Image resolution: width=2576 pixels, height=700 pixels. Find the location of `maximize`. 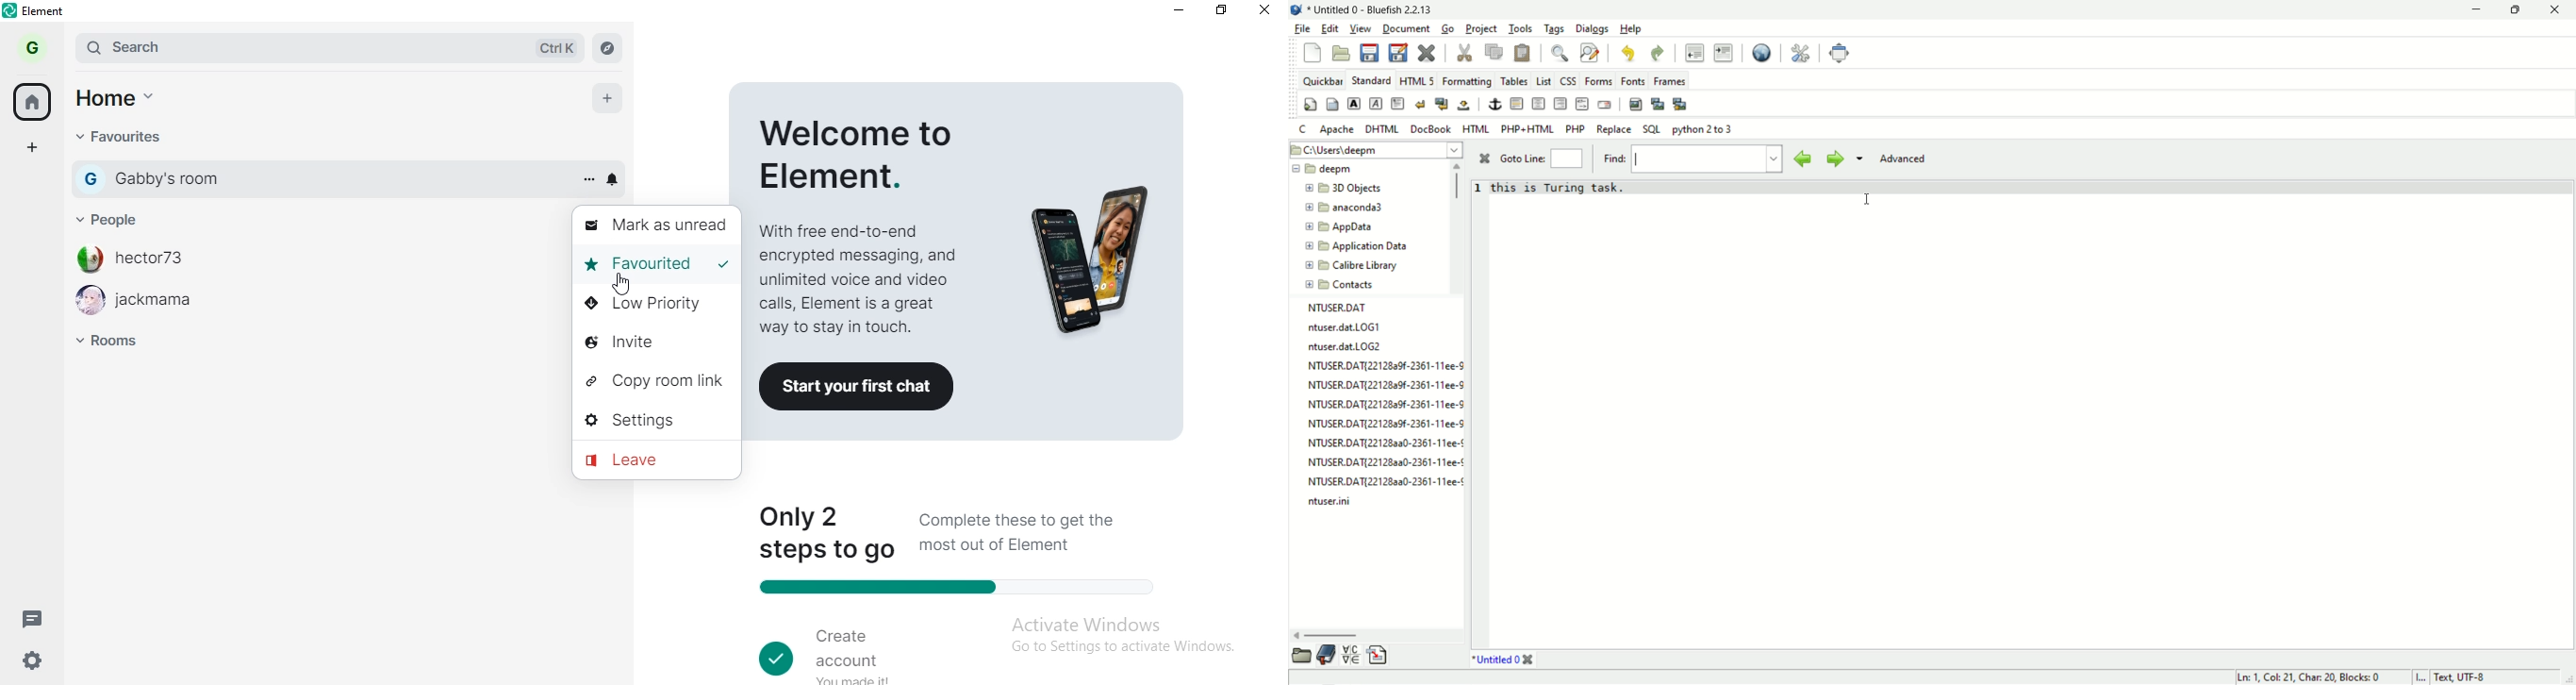

maximize is located at coordinates (2519, 11).